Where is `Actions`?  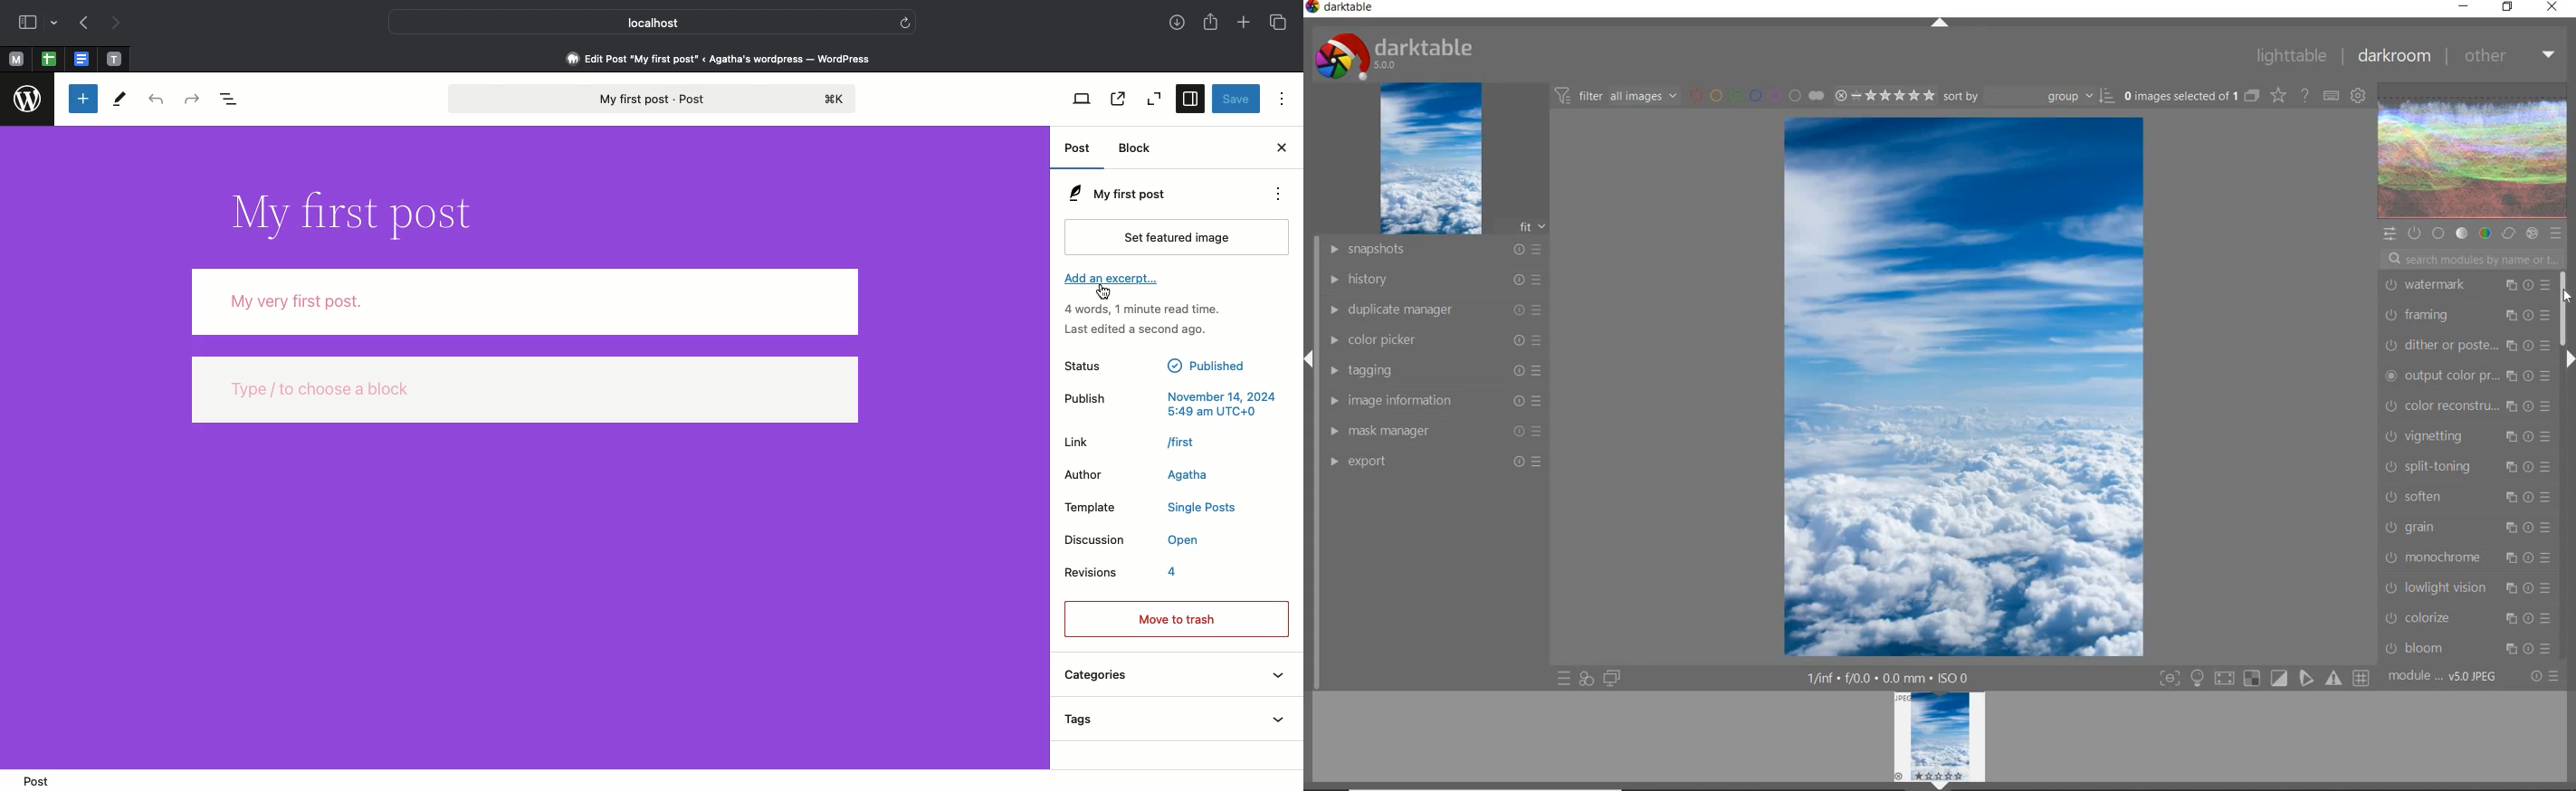 Actions is located at coordinates (1285, 195).